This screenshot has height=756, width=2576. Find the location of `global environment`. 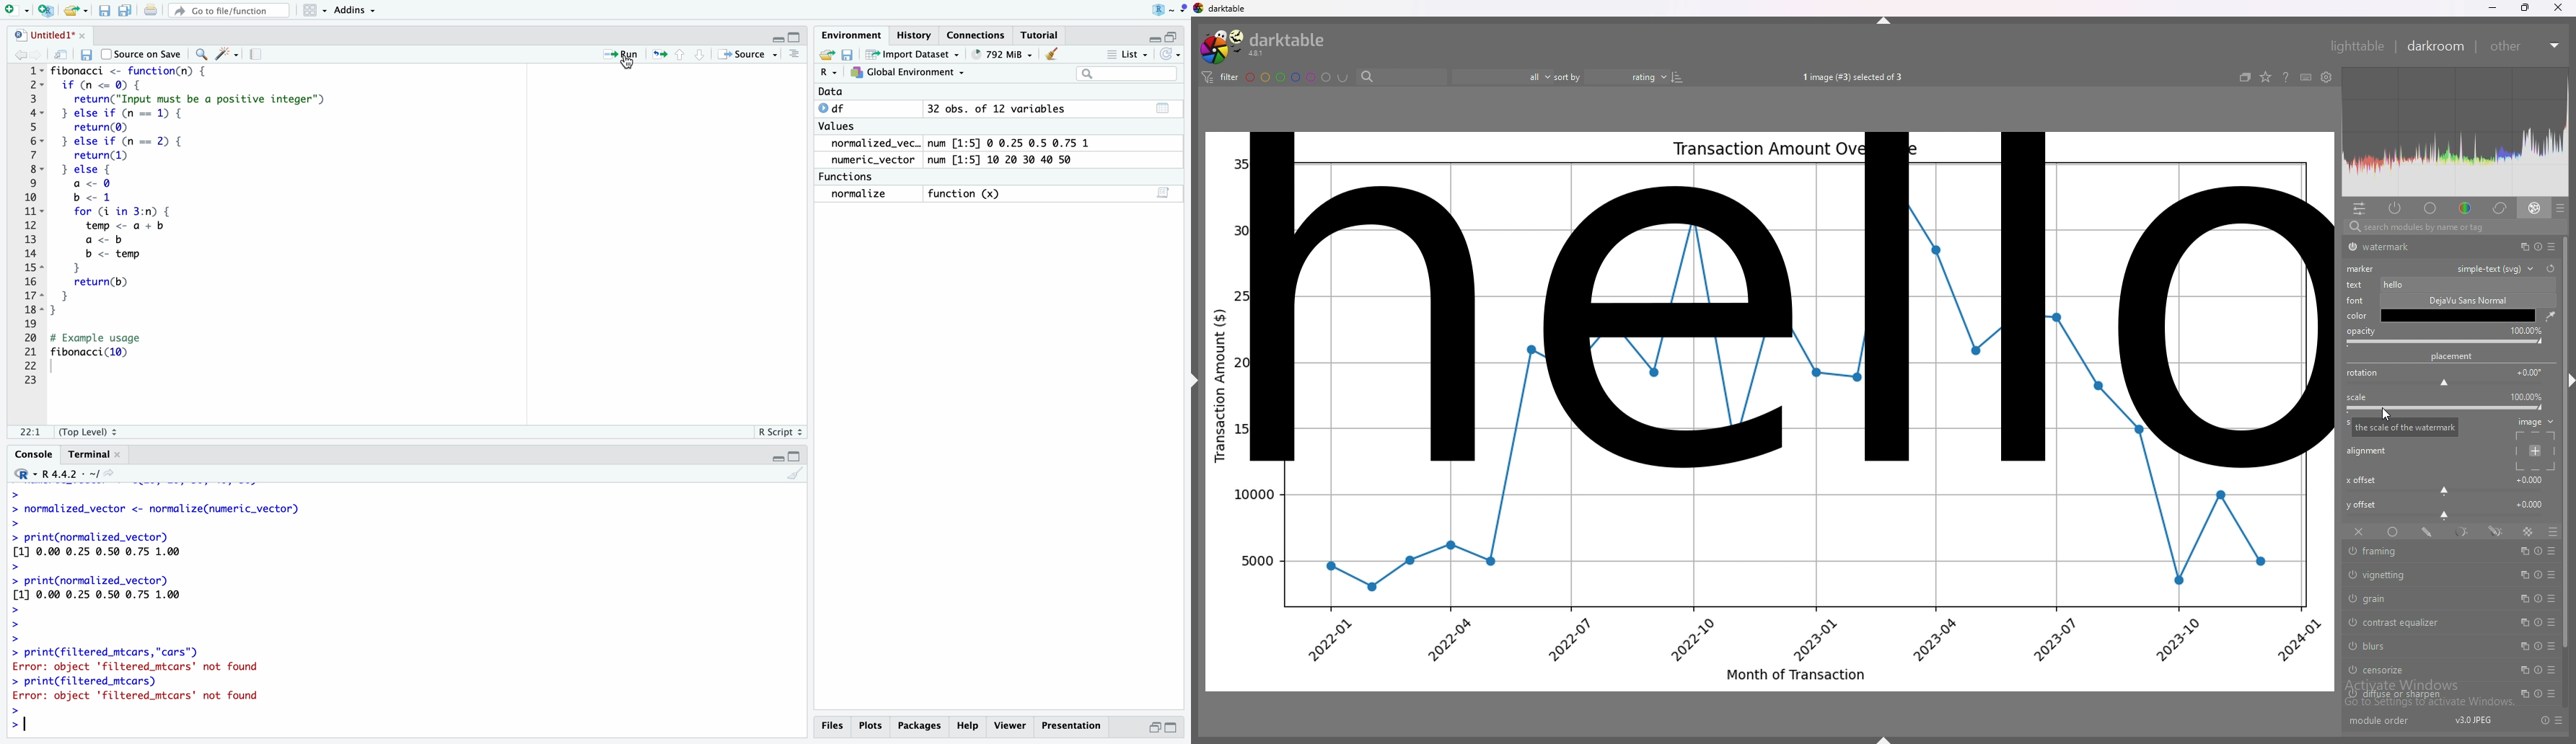

global environment is located at coordinates (910, 74).